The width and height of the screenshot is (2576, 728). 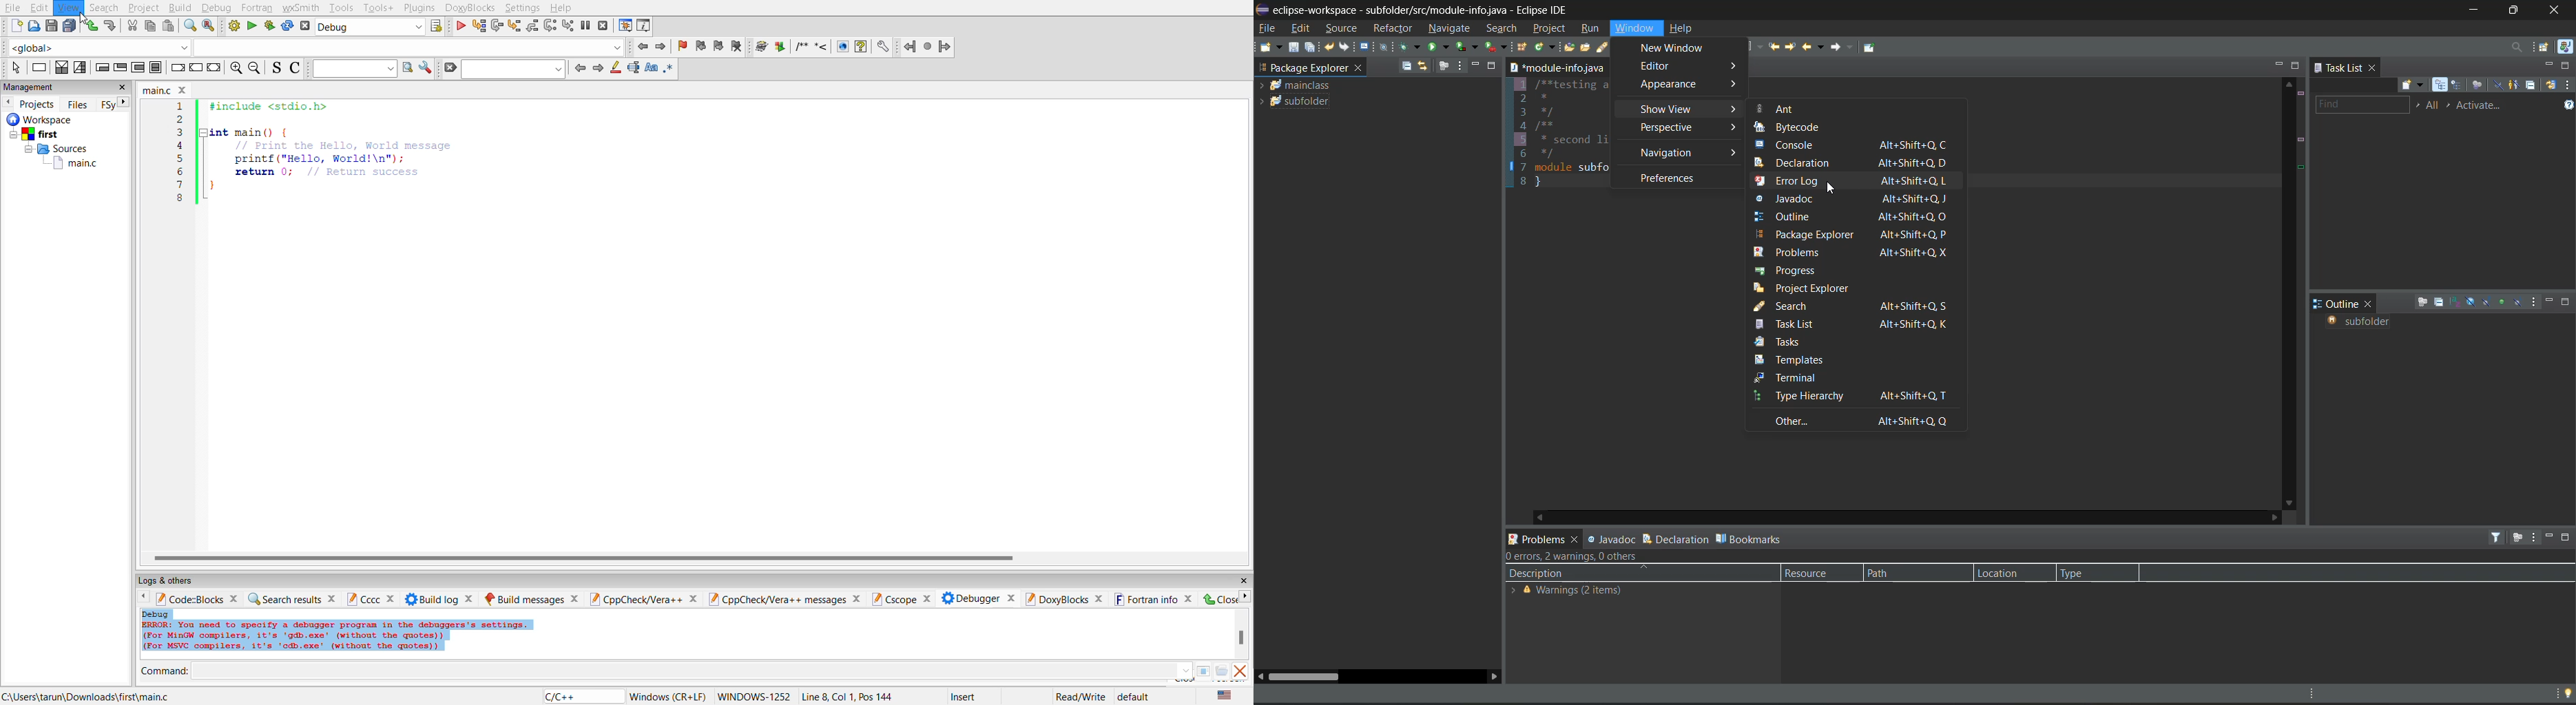 What do you see at coordinates (381, 7) in the screenshot?
I see `tools+` at bounding box center [381, 7].